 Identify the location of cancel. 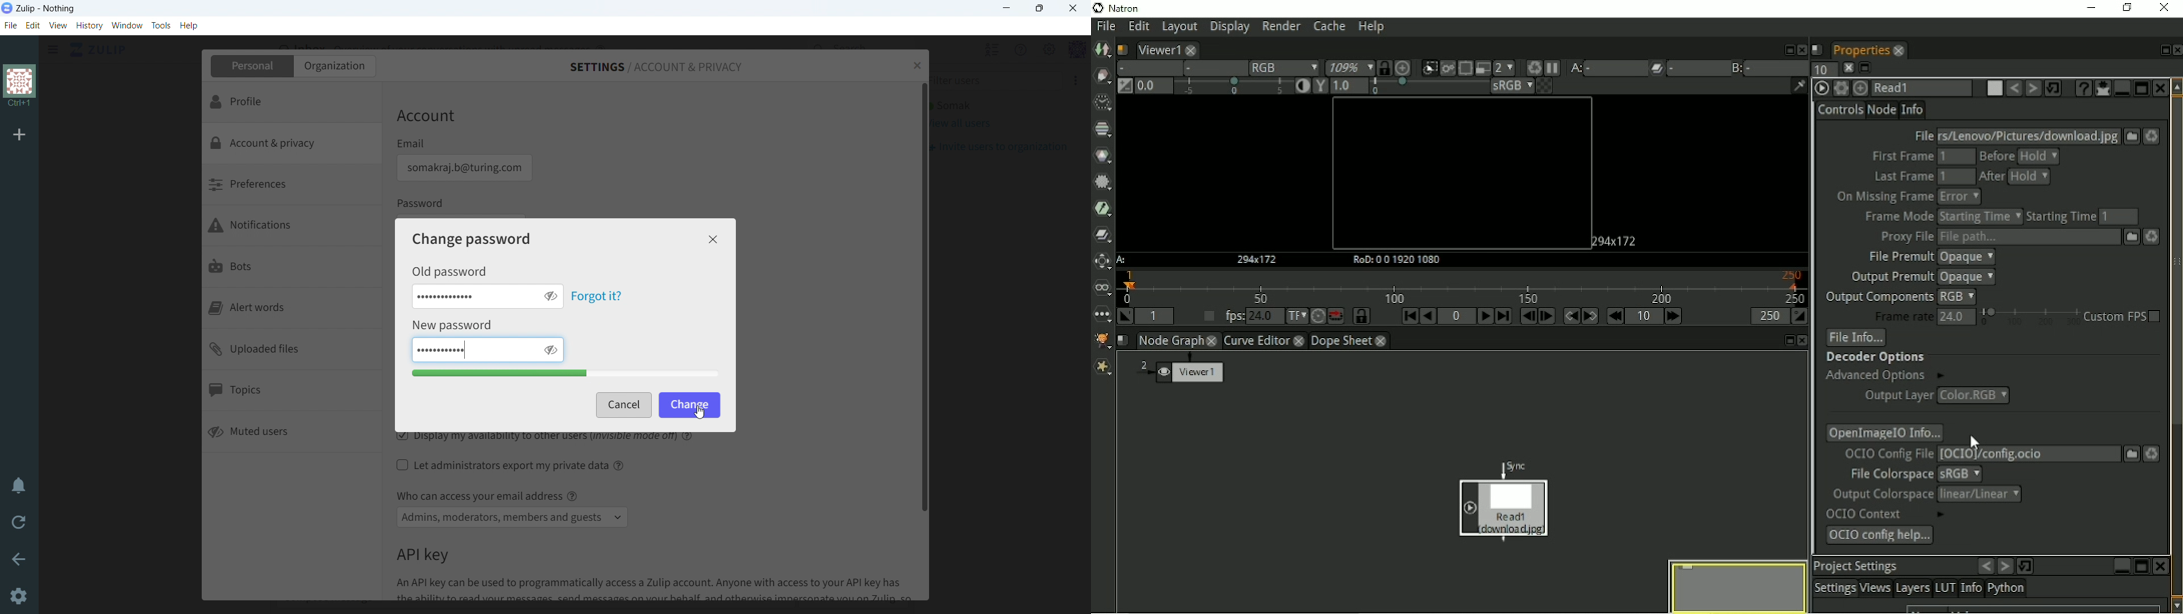
(624, 405).